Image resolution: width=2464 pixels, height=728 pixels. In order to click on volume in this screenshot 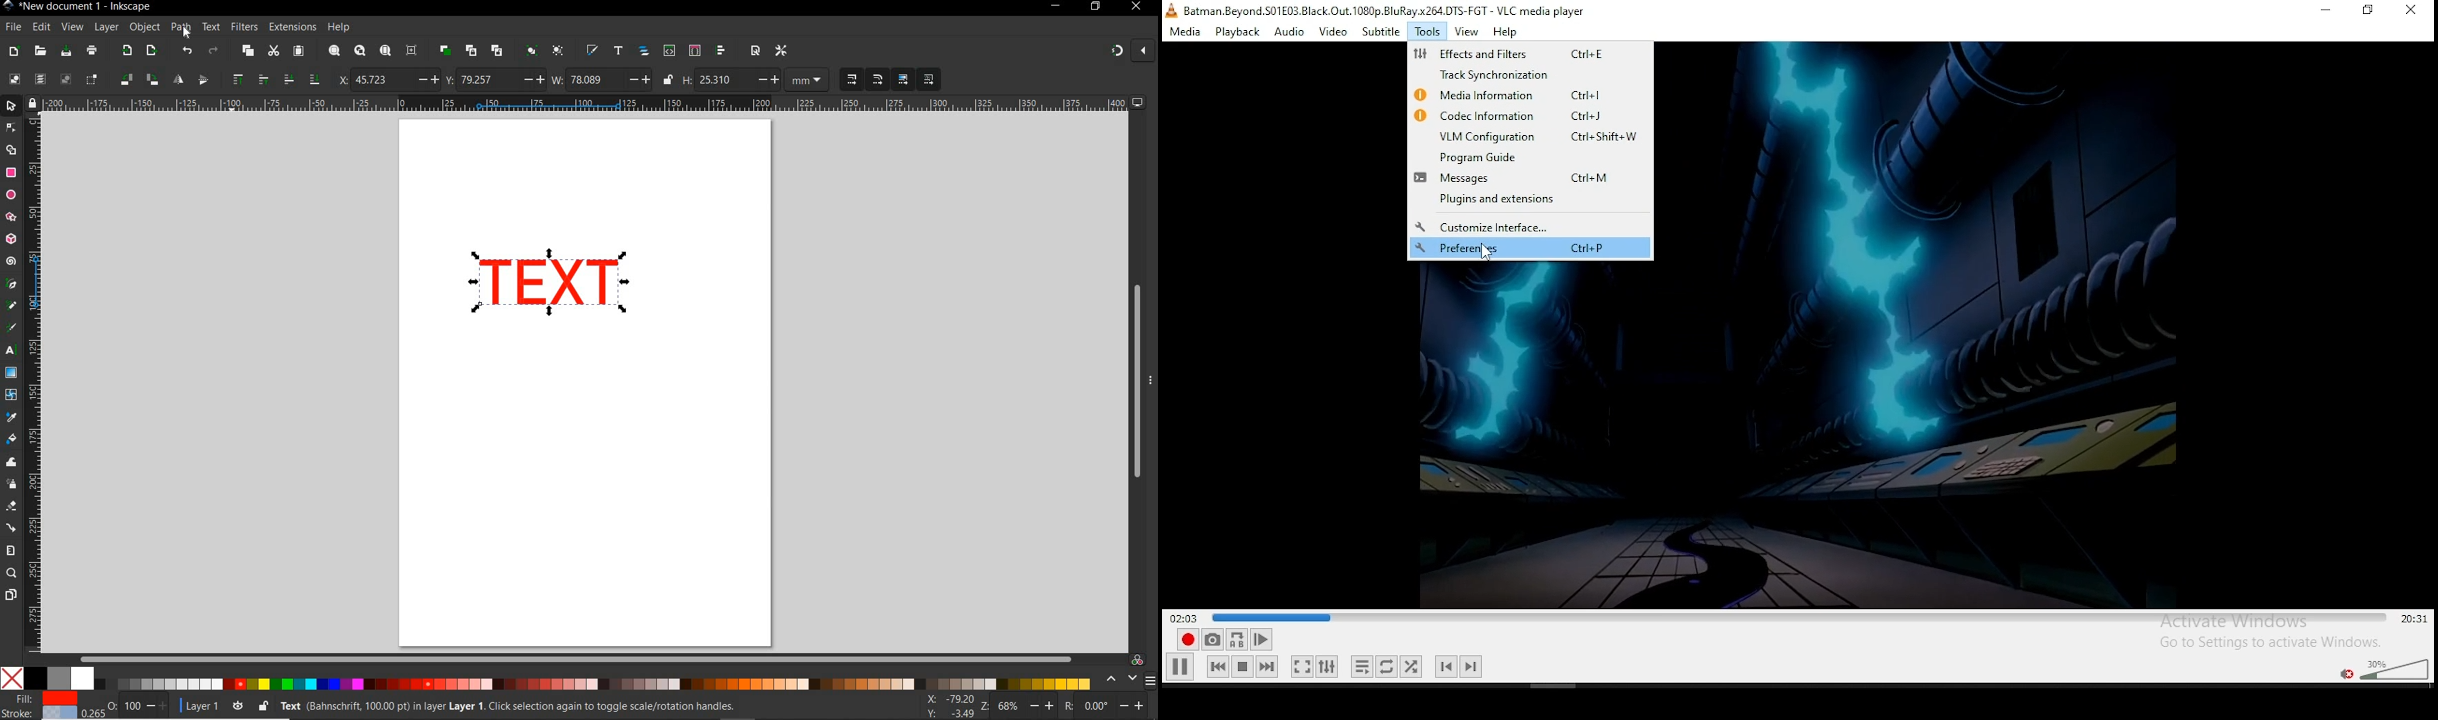, I will do `click(2393, 667)`.